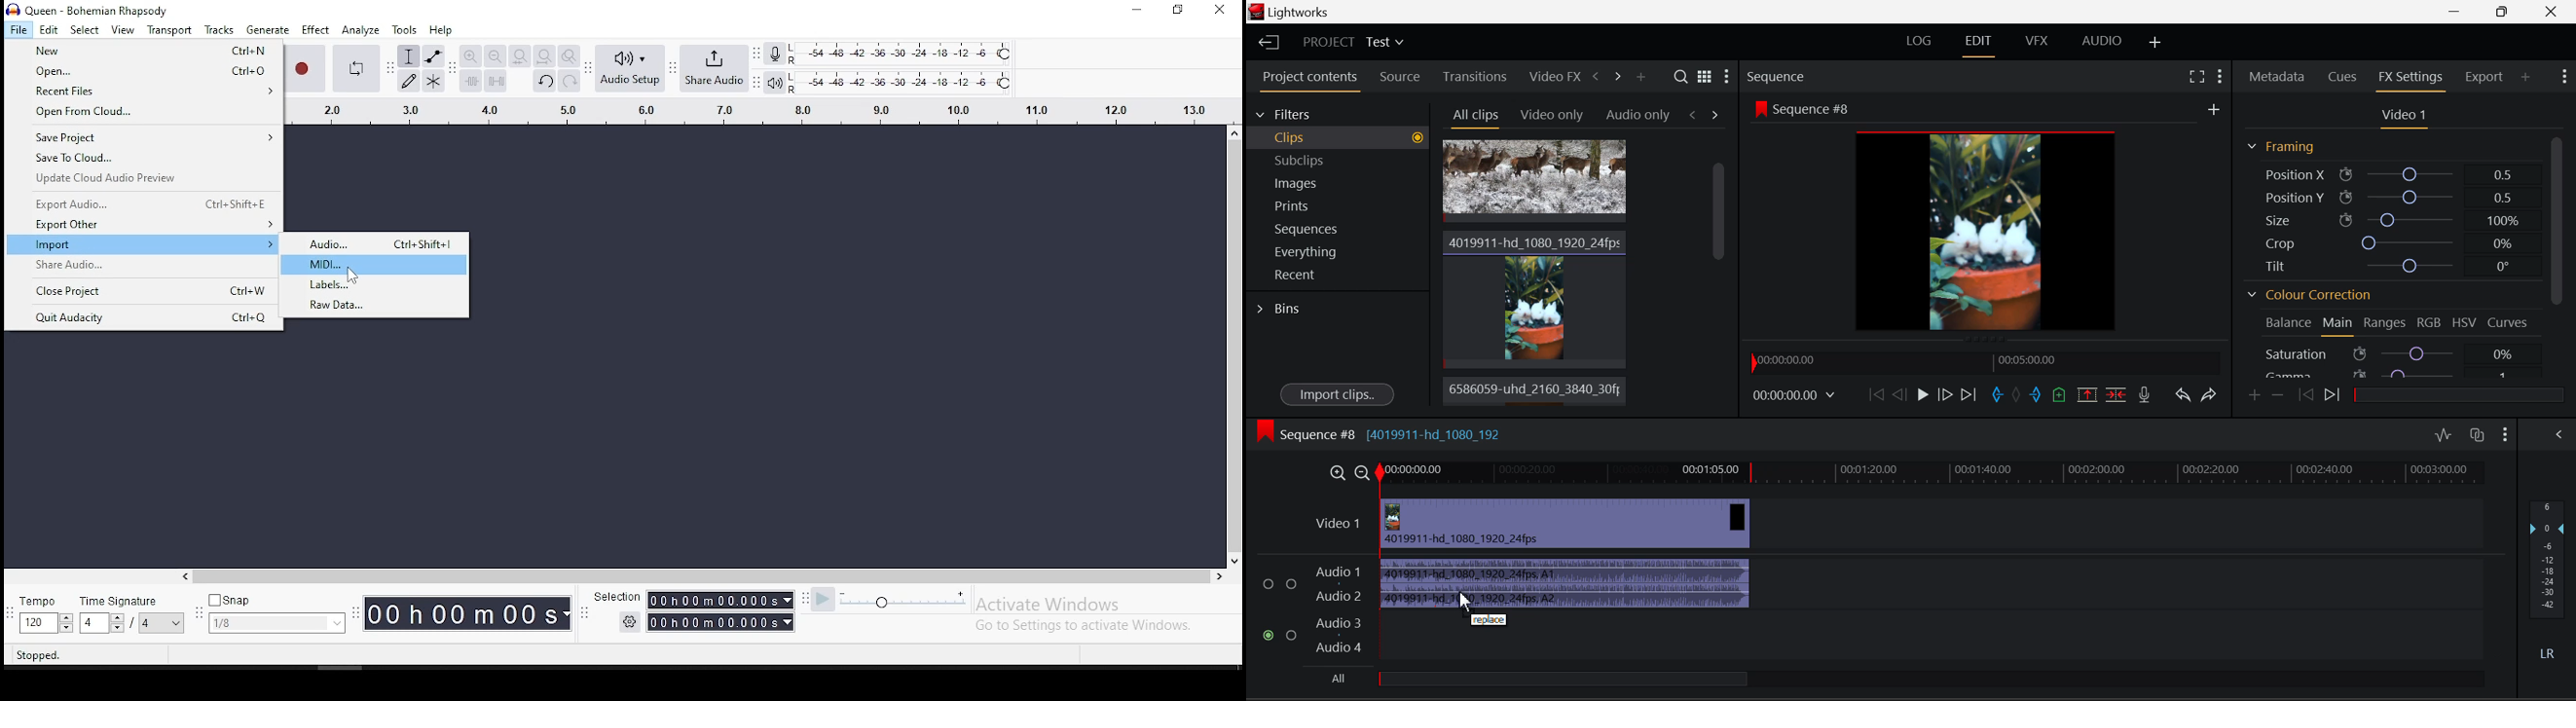  What do you see at coordinates (378, 307) in the screenshot?
I see `Raw Data` at bounding box center [378, 307].